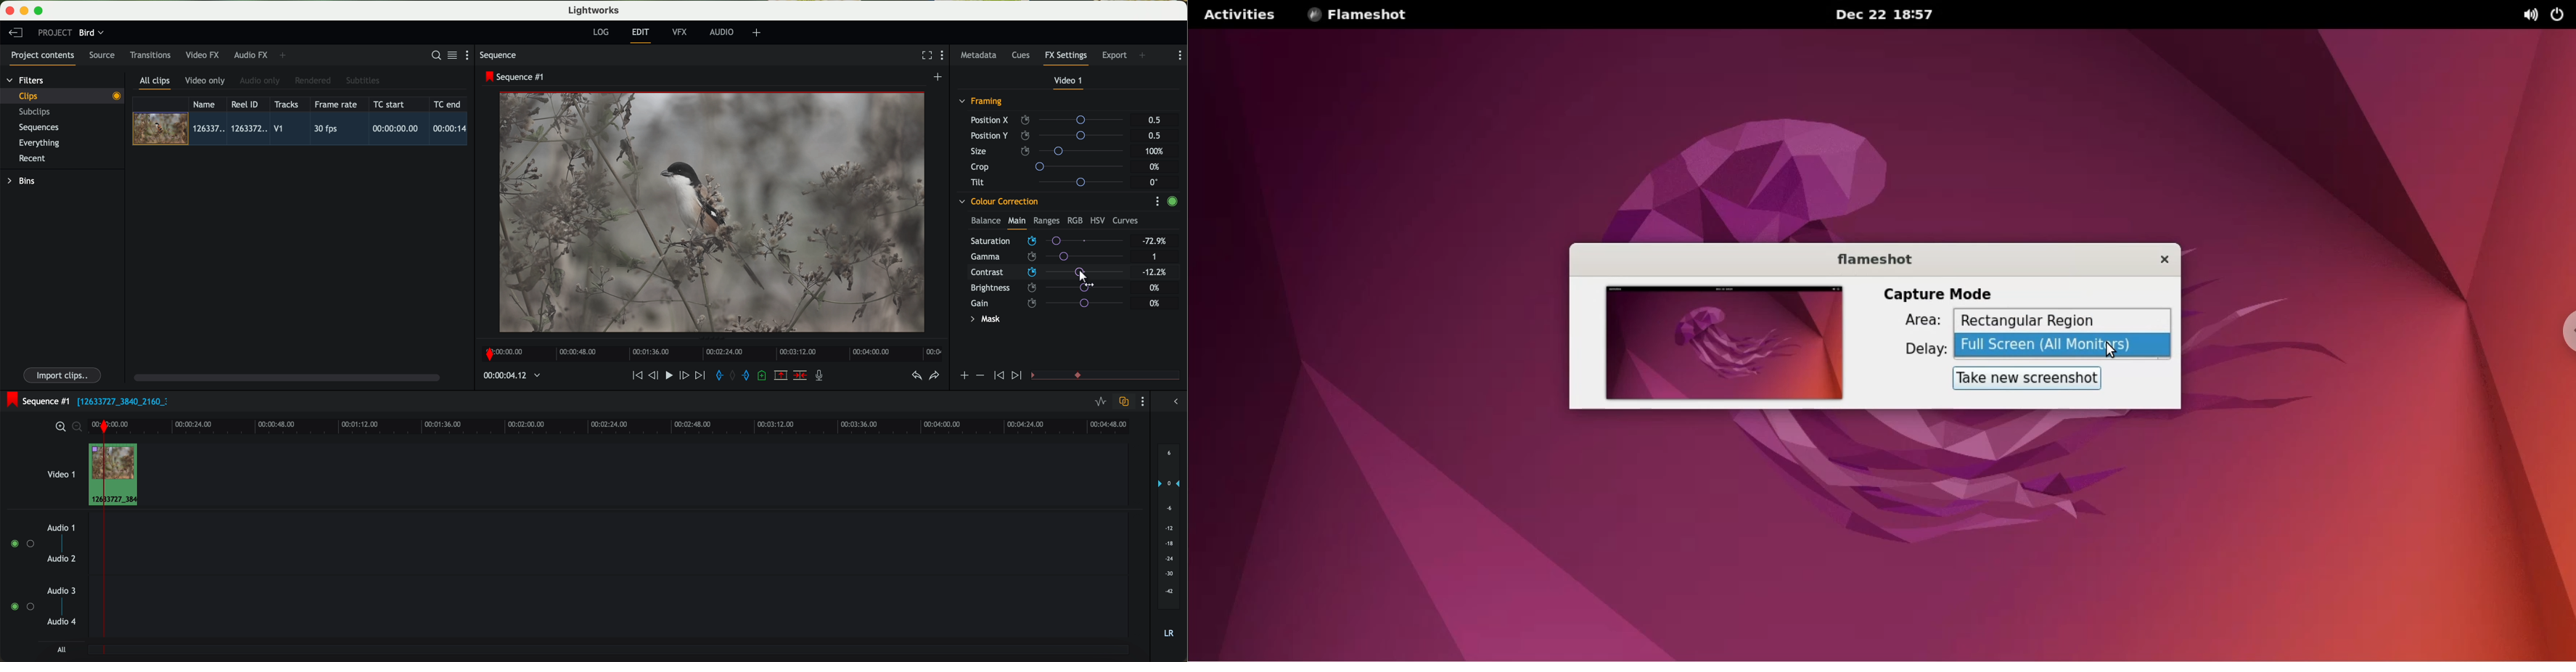 The image size is (2576, 672). What do you see at coordinates (935, 376) in the screenshot?
I see `redo` at bounding box center [935, 376].